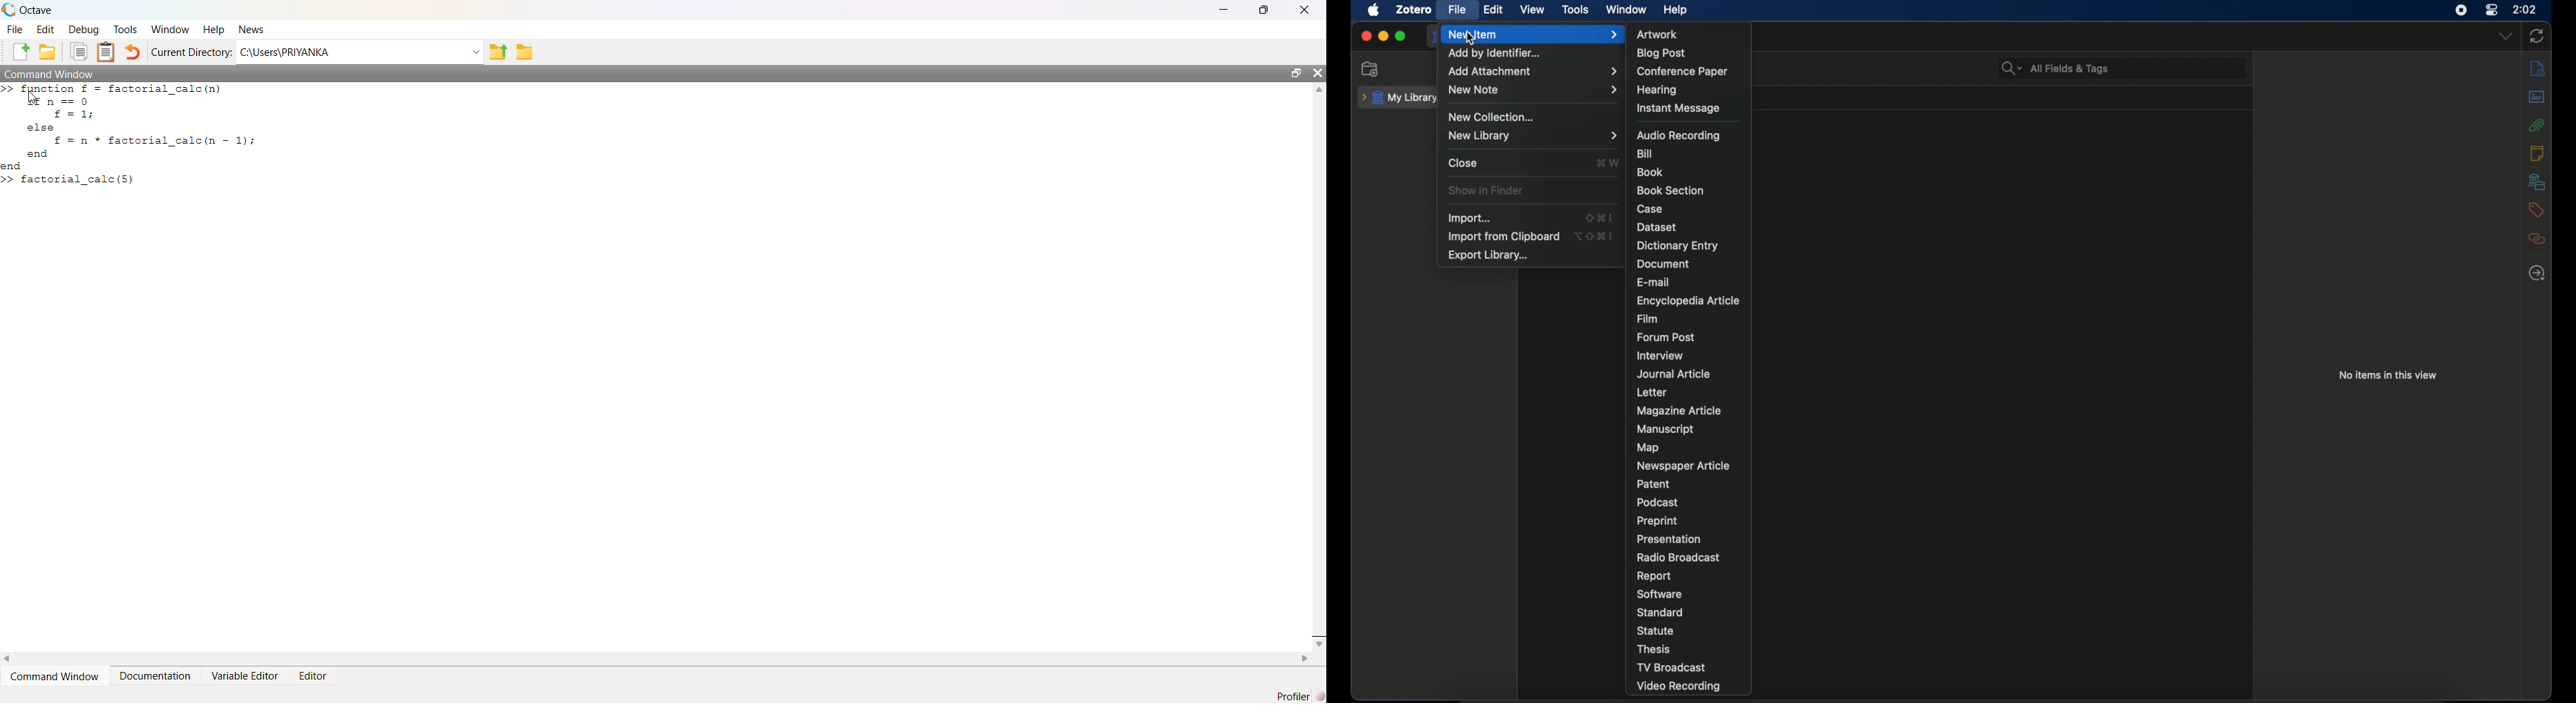 Image resolution: width=2576 pixels, height=728 pixels. What do you see at coordinates (1299, 695) in the screenshot?
I see `Profiler` at bounding box center [1299, 695].